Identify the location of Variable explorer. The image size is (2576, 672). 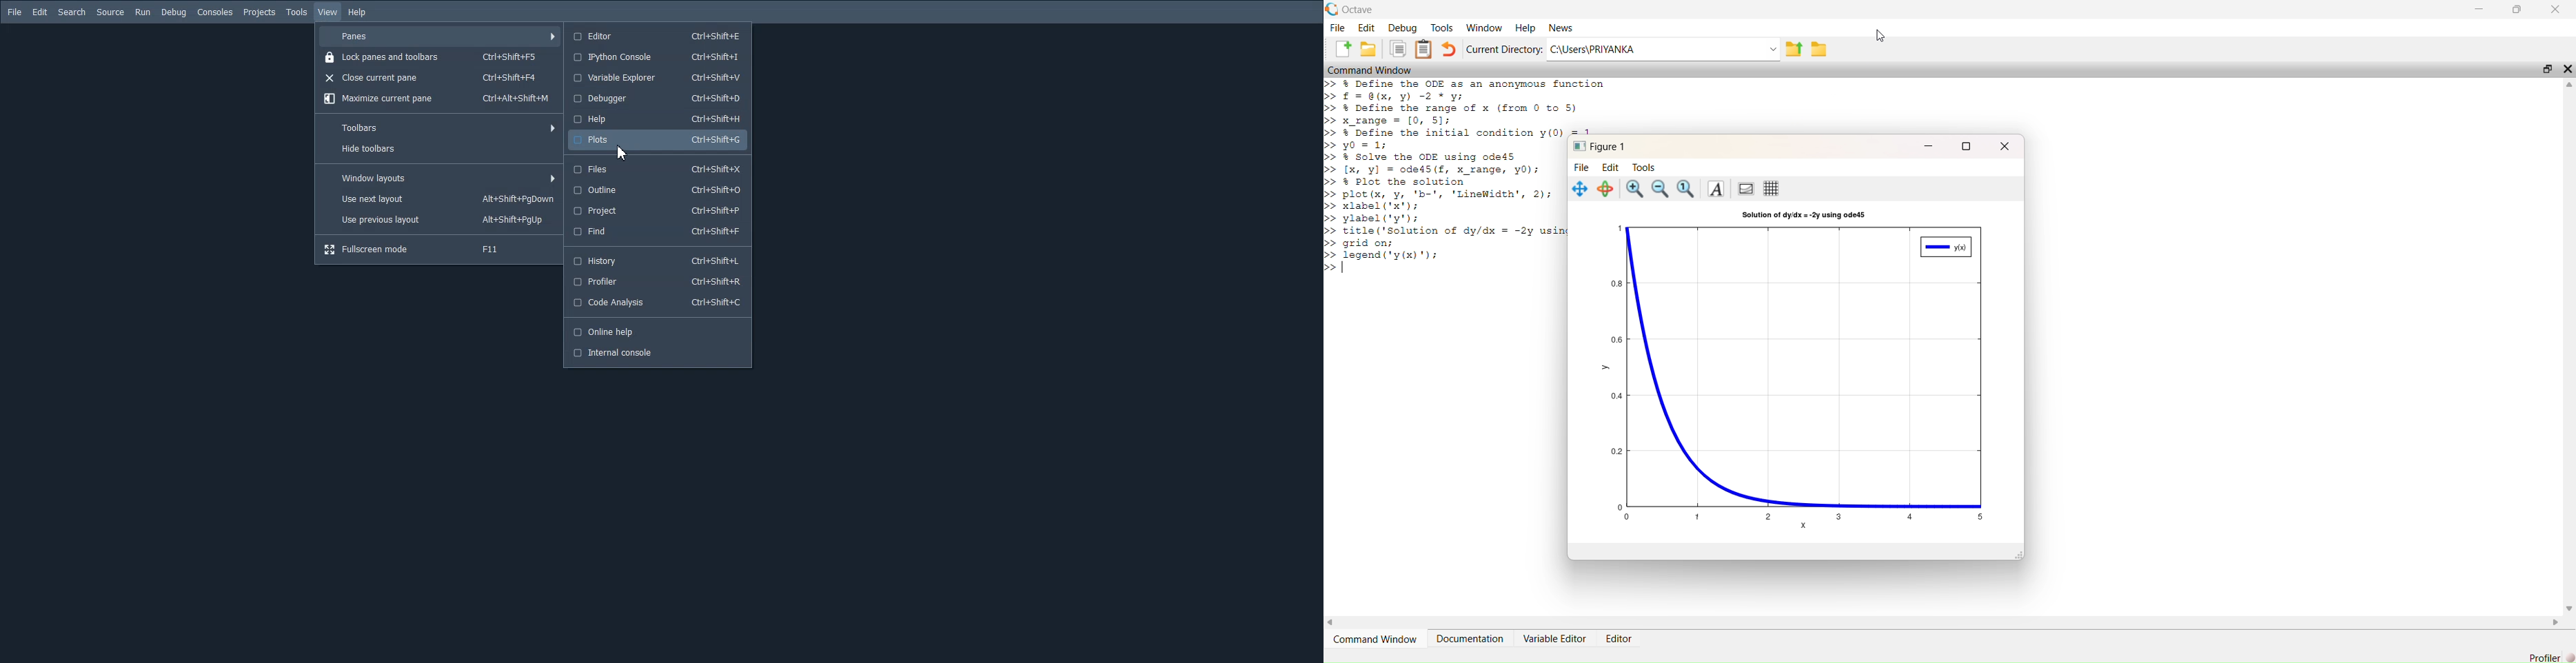
(658, 77).